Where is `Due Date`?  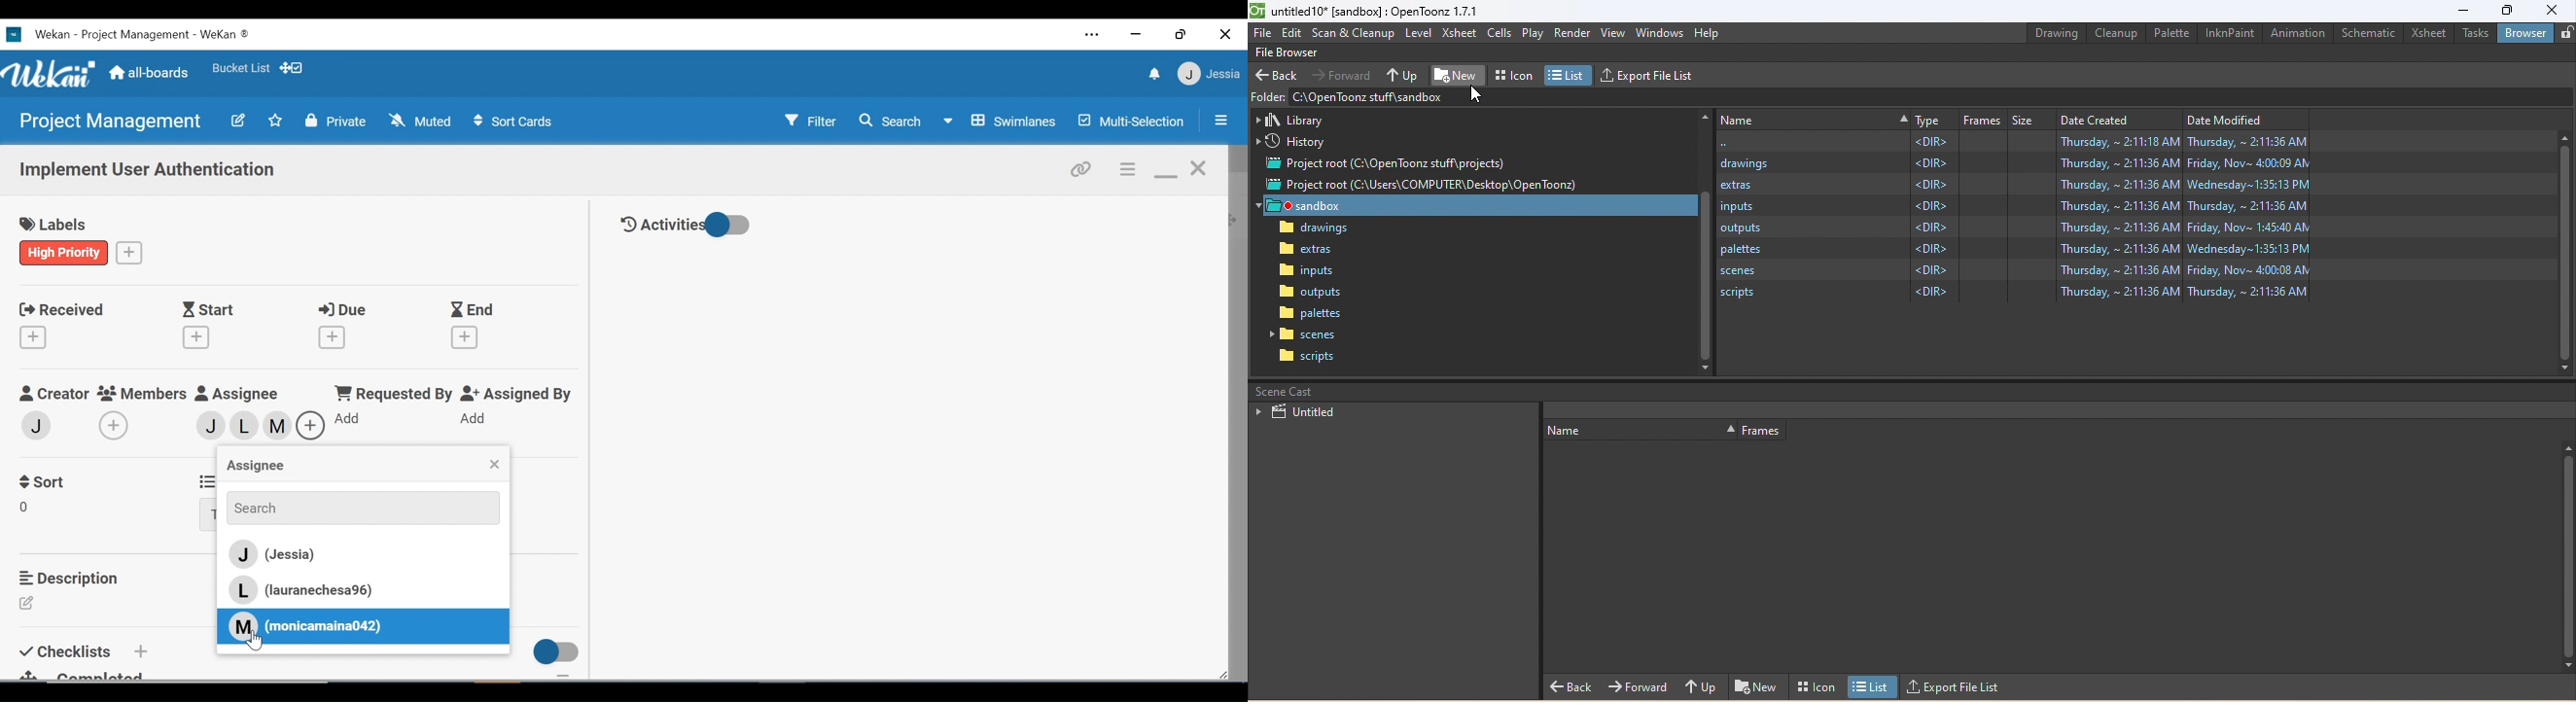
Due Date is located at coordinates (346, 310).